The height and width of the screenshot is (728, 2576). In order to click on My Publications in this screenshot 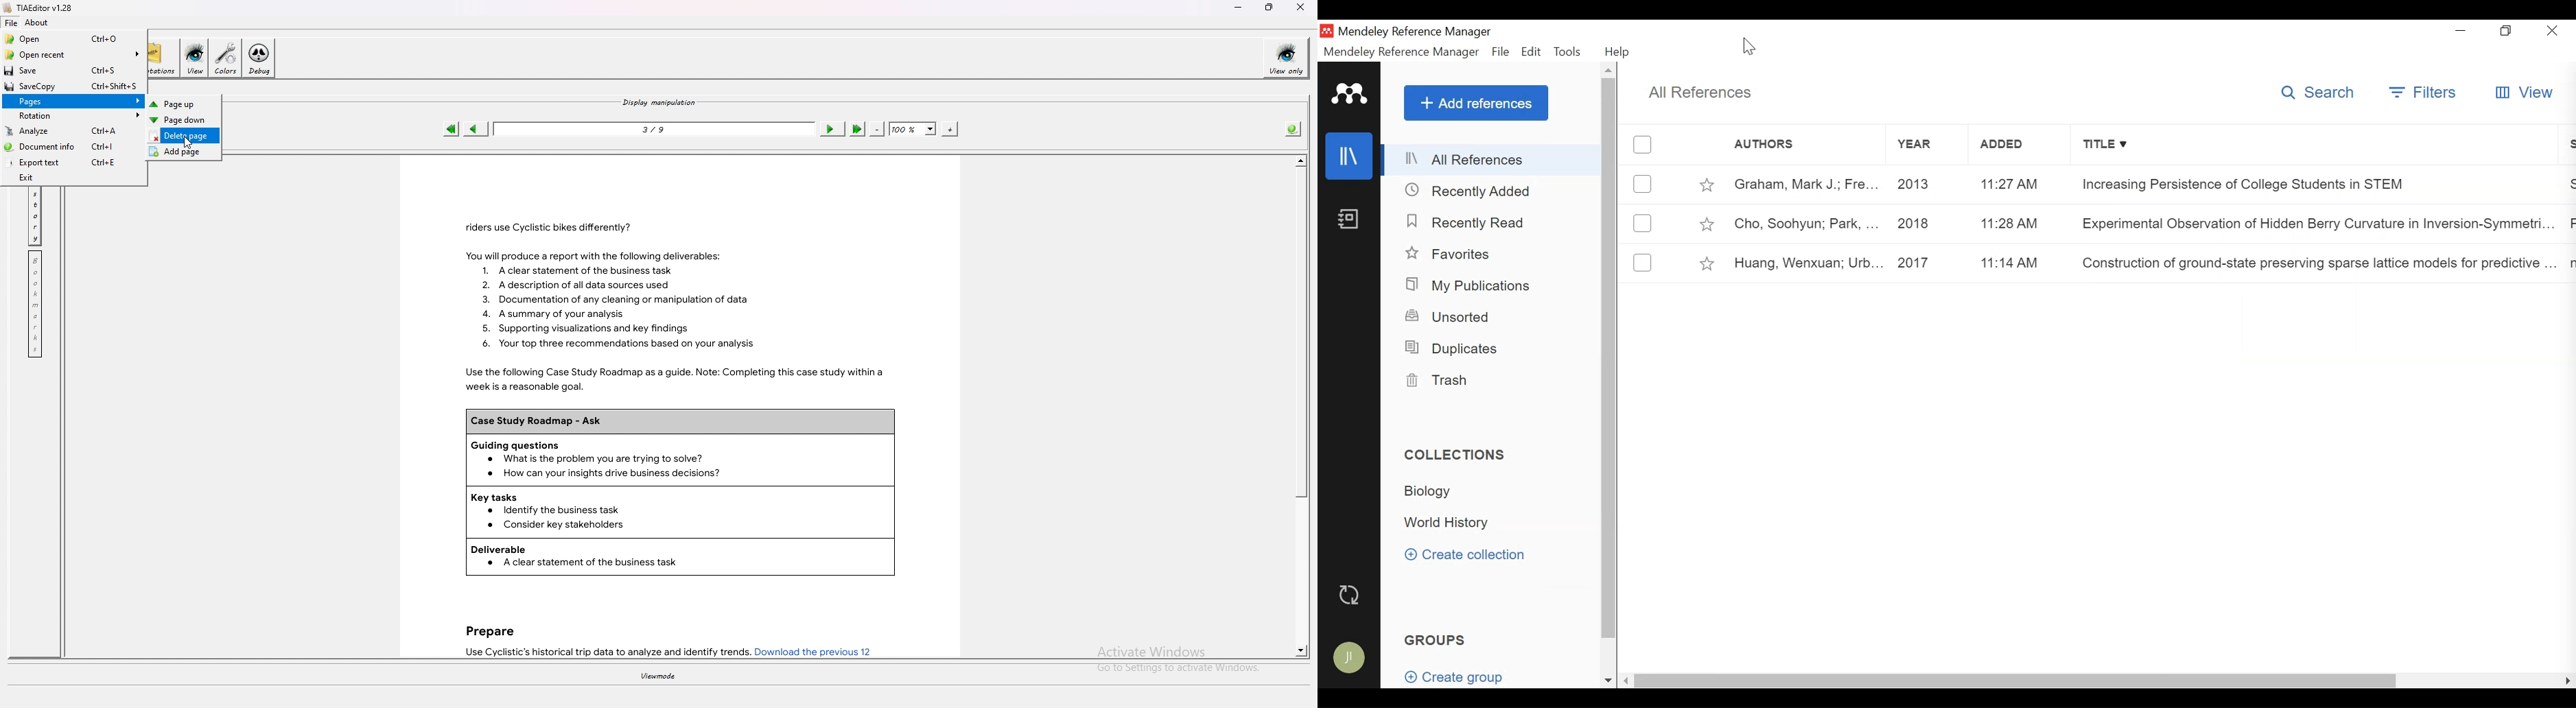, I will do `click(1469, 286)`.